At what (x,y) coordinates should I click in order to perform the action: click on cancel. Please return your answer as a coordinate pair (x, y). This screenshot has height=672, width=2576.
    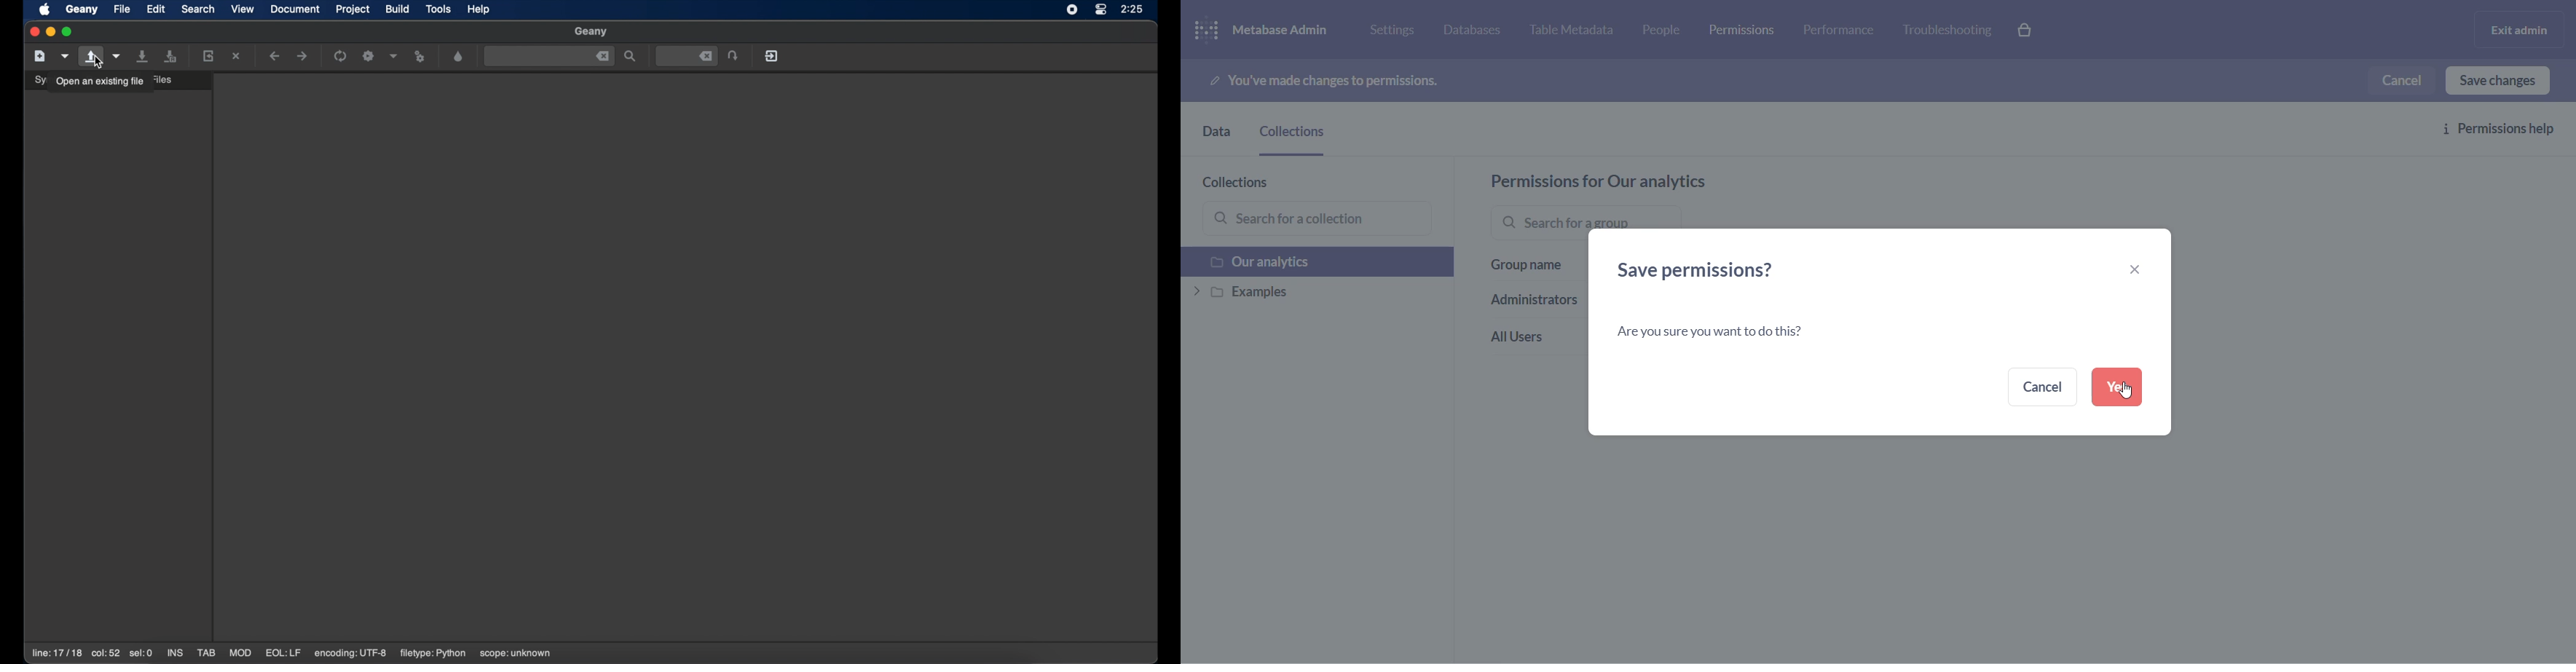
    Looking at the image, I should click on (2039, 387).